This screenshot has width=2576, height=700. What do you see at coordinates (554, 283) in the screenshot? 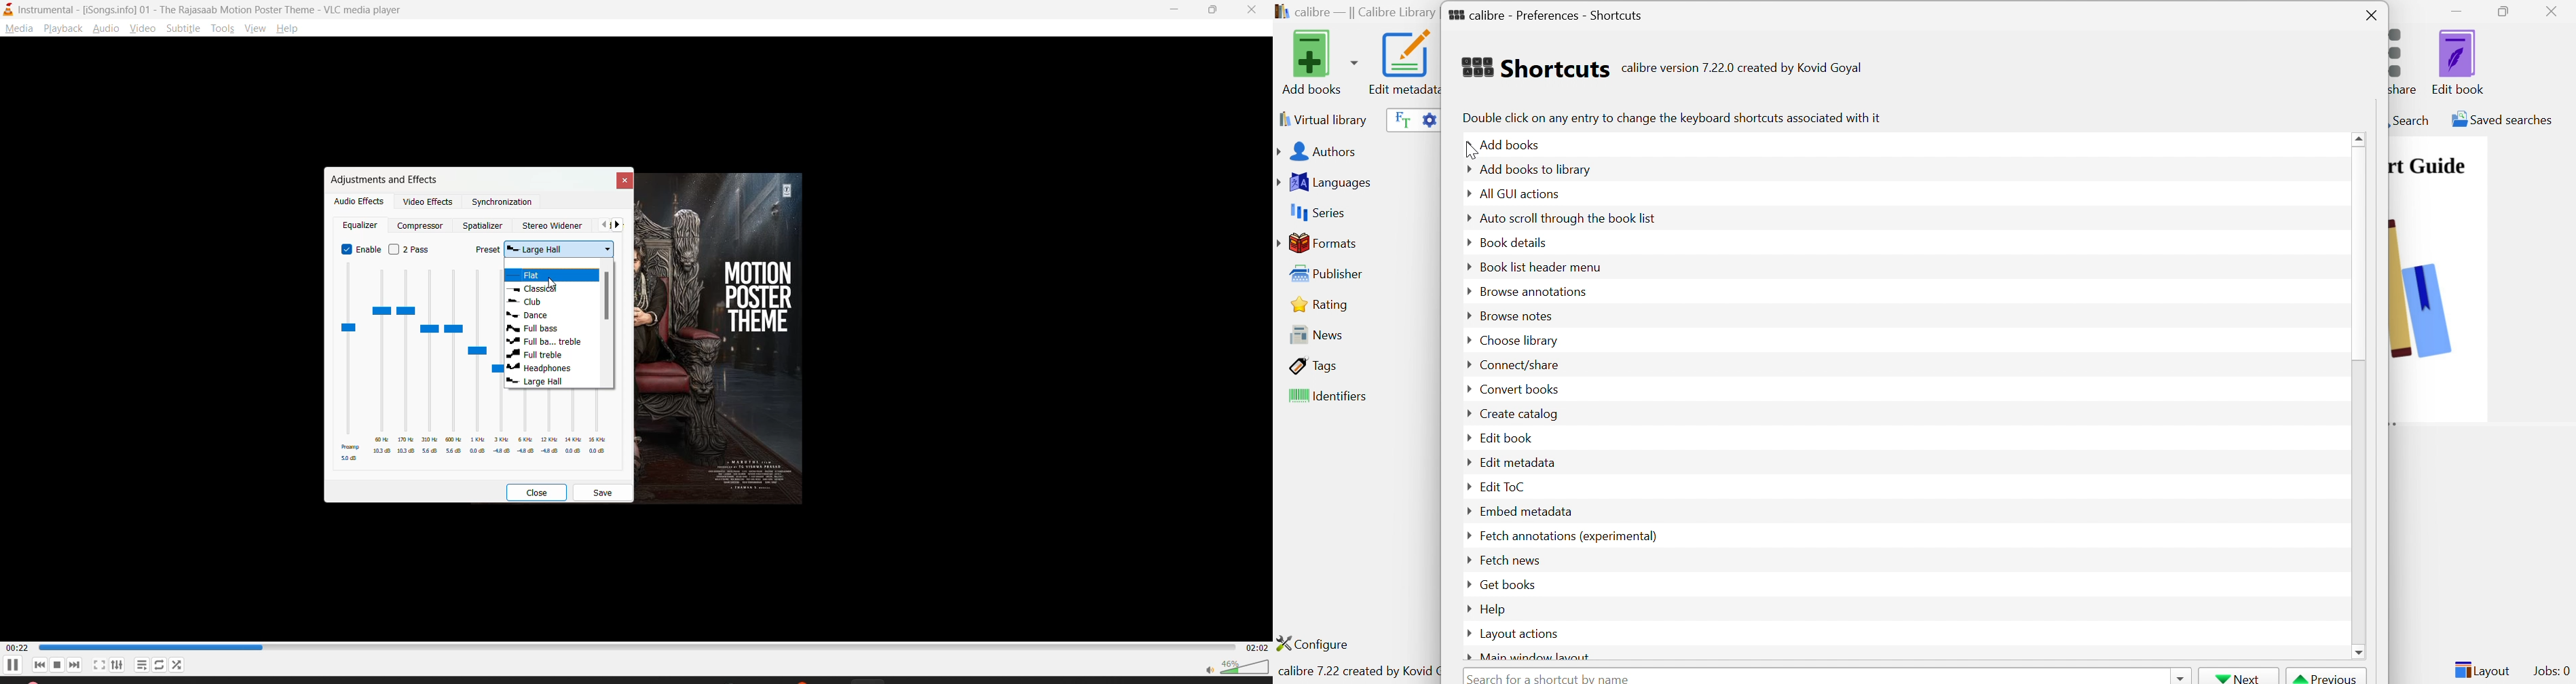
I see `Cursor` at bounding box center [554, 283].